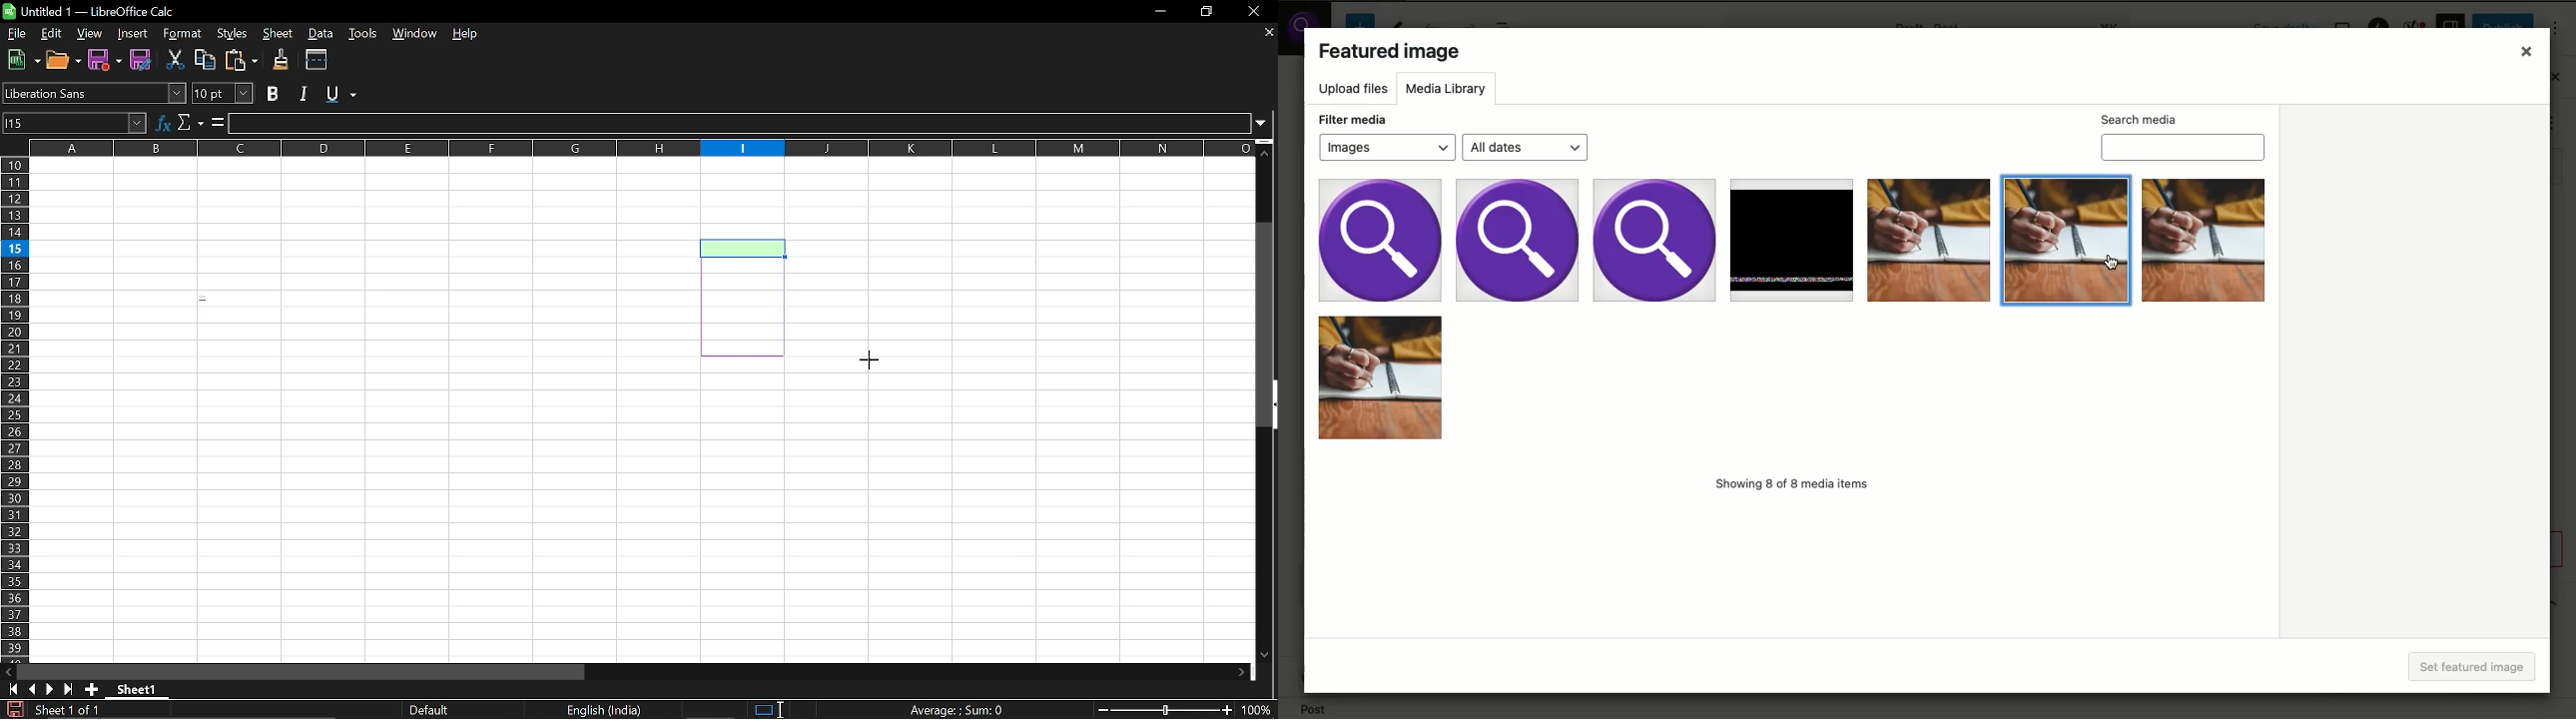  Describe the element at coordinates (8, 671) in the screenshot. I see `Move left` at that location.